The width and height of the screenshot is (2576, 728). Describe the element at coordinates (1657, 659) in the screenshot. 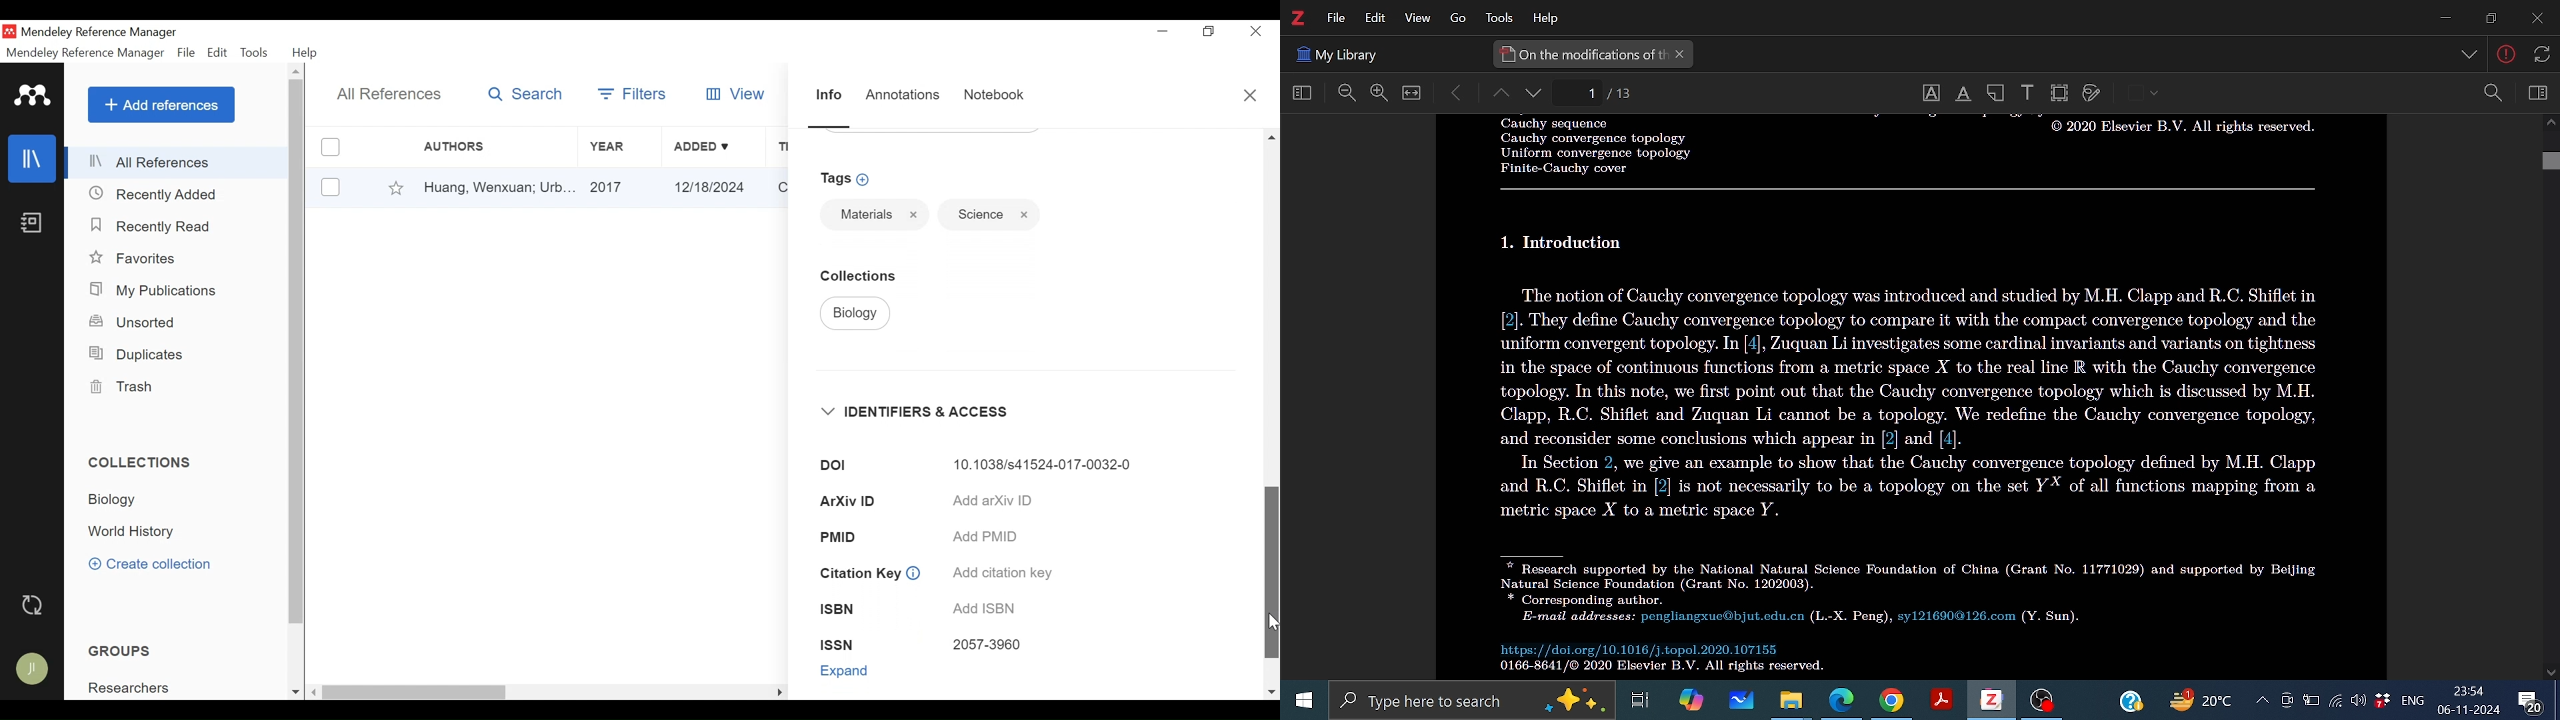

I see `` at that location.